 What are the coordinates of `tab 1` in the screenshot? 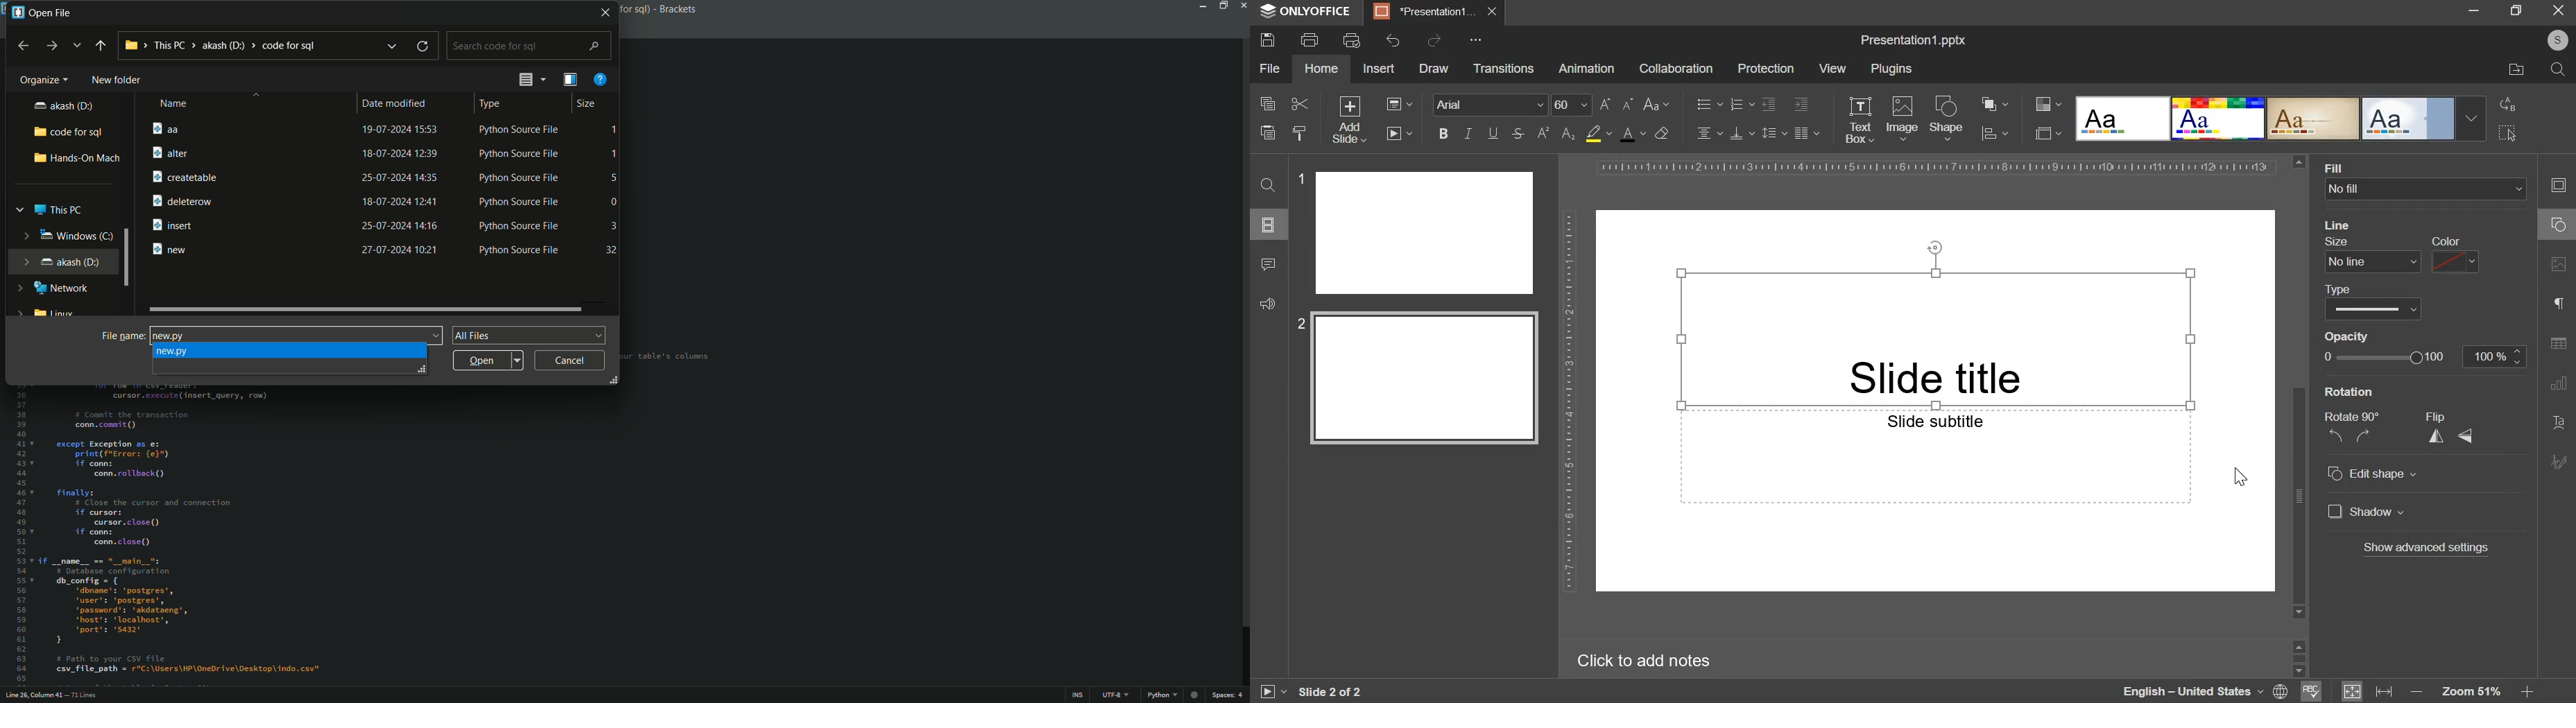 It's located at (1426, 12).